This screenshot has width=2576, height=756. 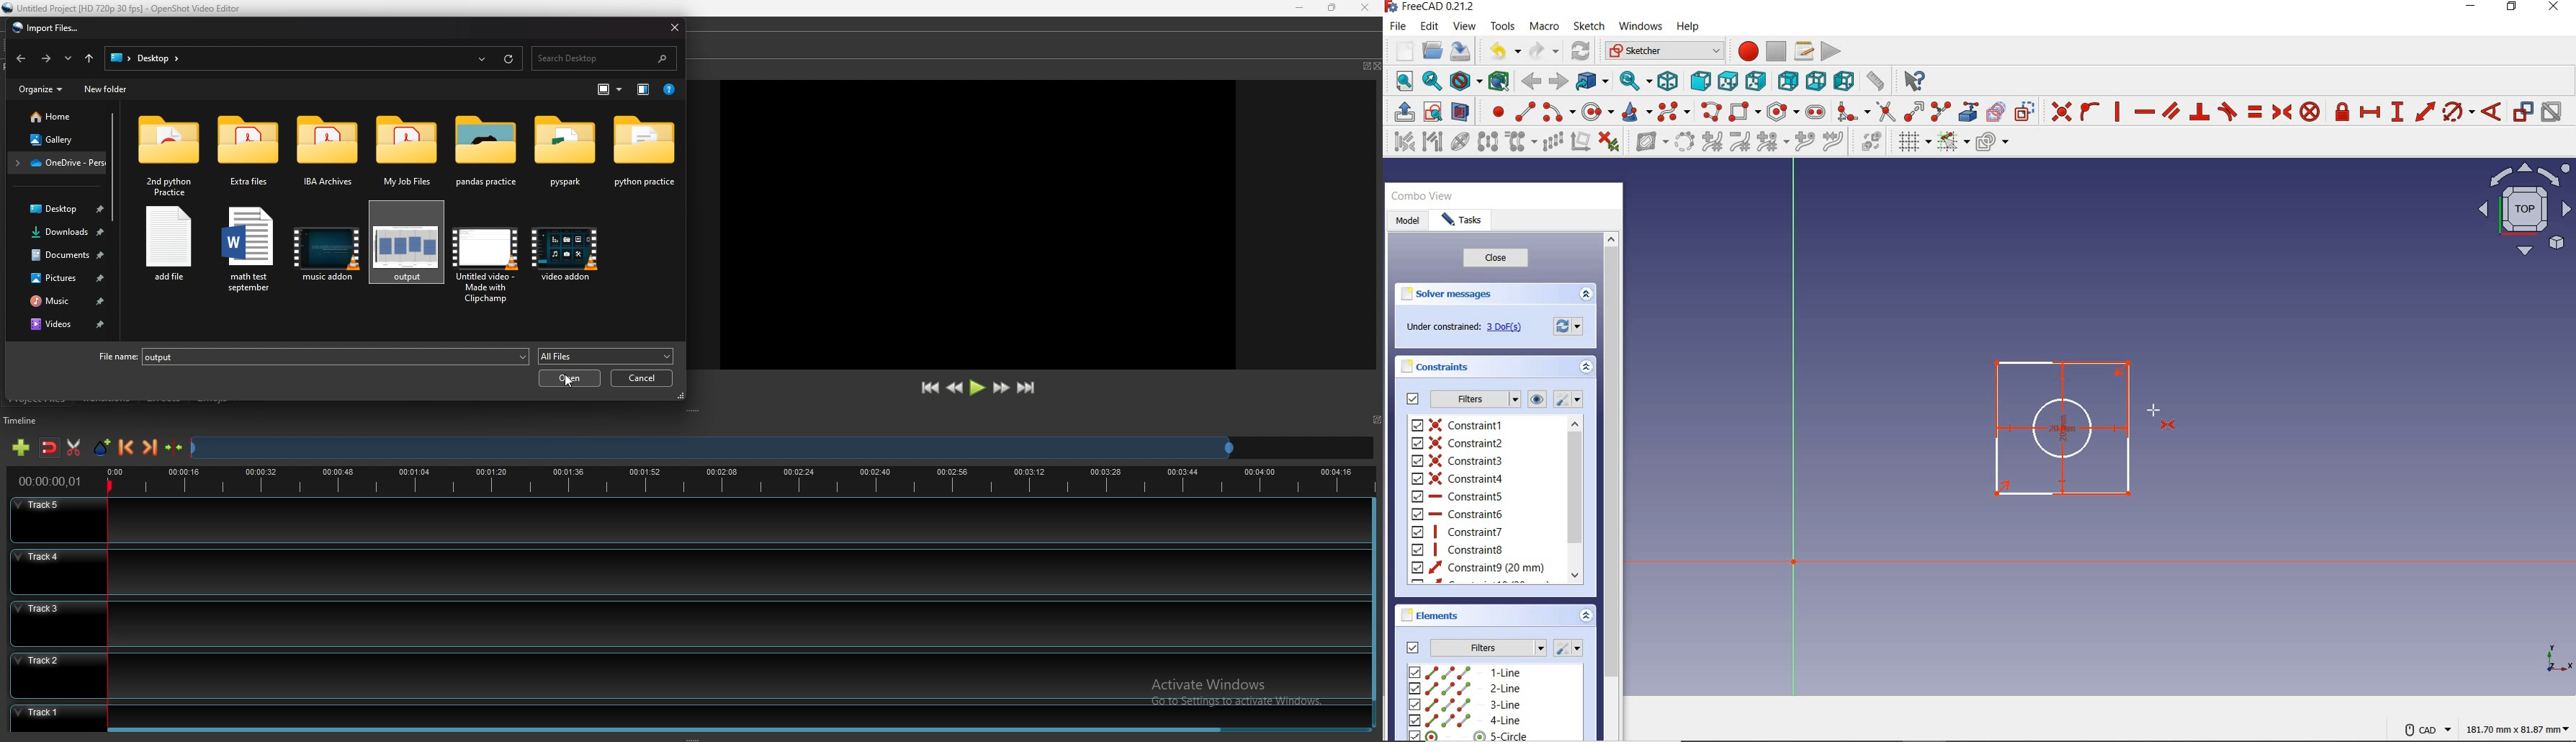 What do you see at coordinates (309, 357) in the screenshot?
I see `file` at bounding box center [309, 357].